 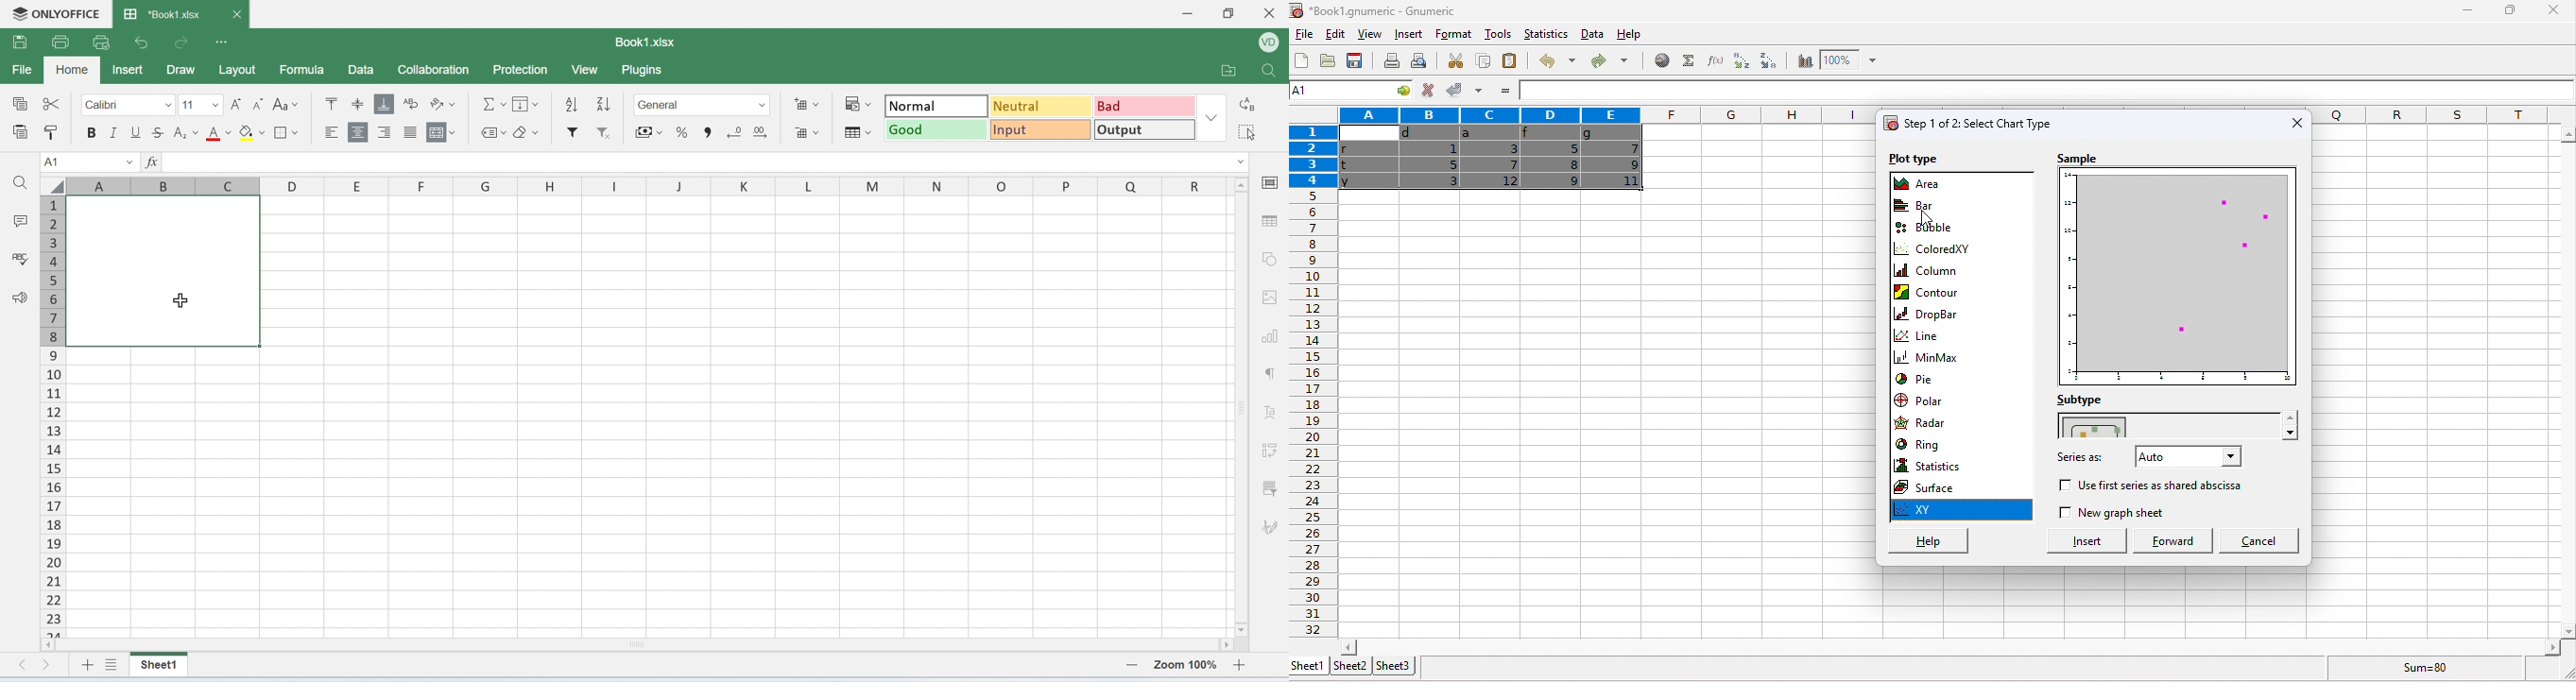 What do you see at coordinates (1039, 129) in the screenshot?
I see `input` at bounding box center [1039, 129].